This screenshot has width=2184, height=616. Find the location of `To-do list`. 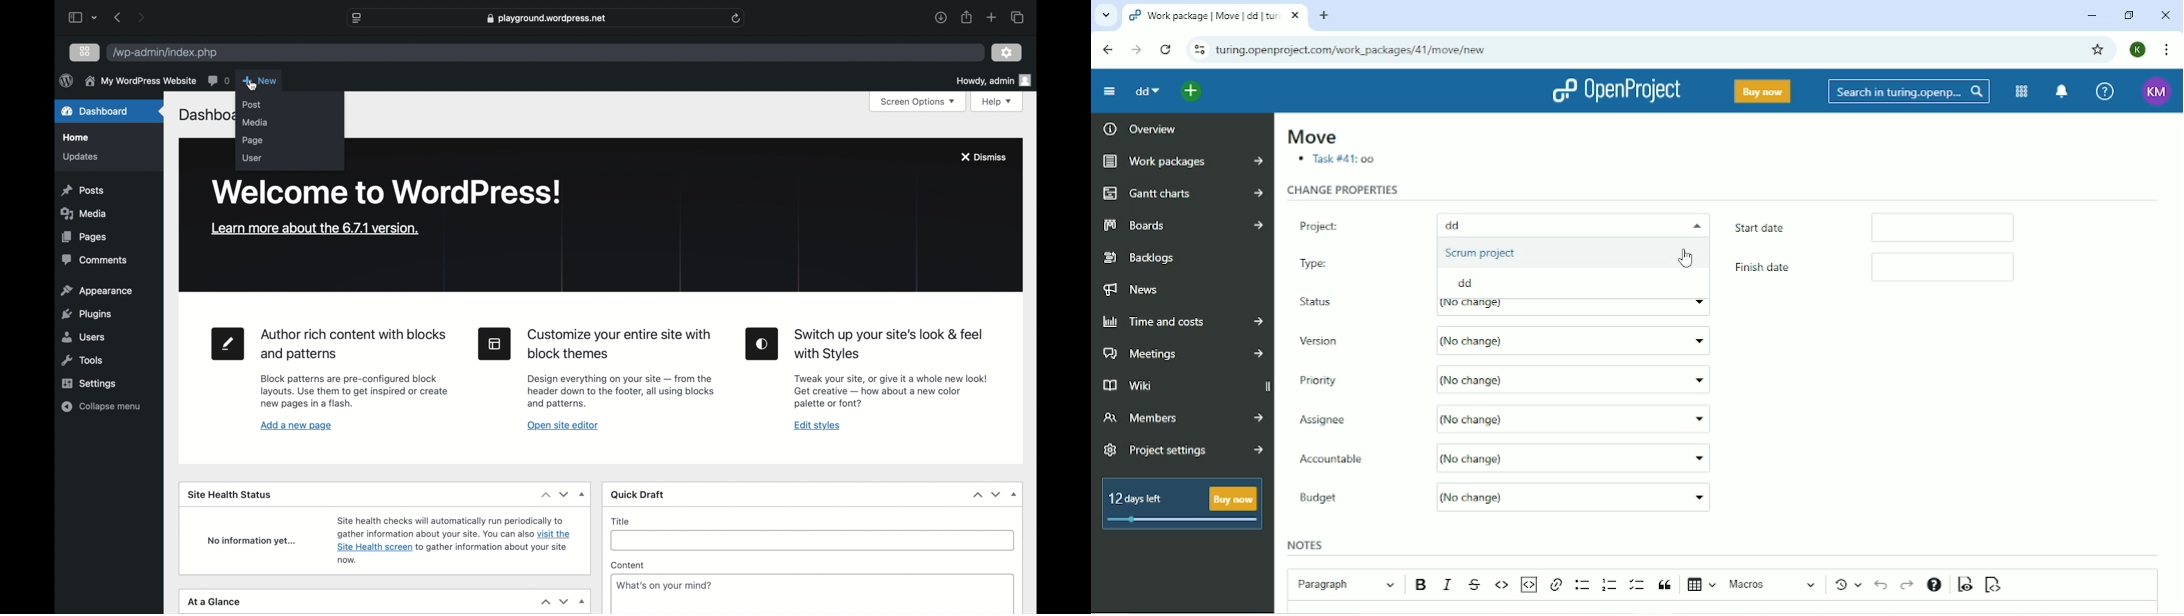

To-do list is located at coordinates (1638, 585).